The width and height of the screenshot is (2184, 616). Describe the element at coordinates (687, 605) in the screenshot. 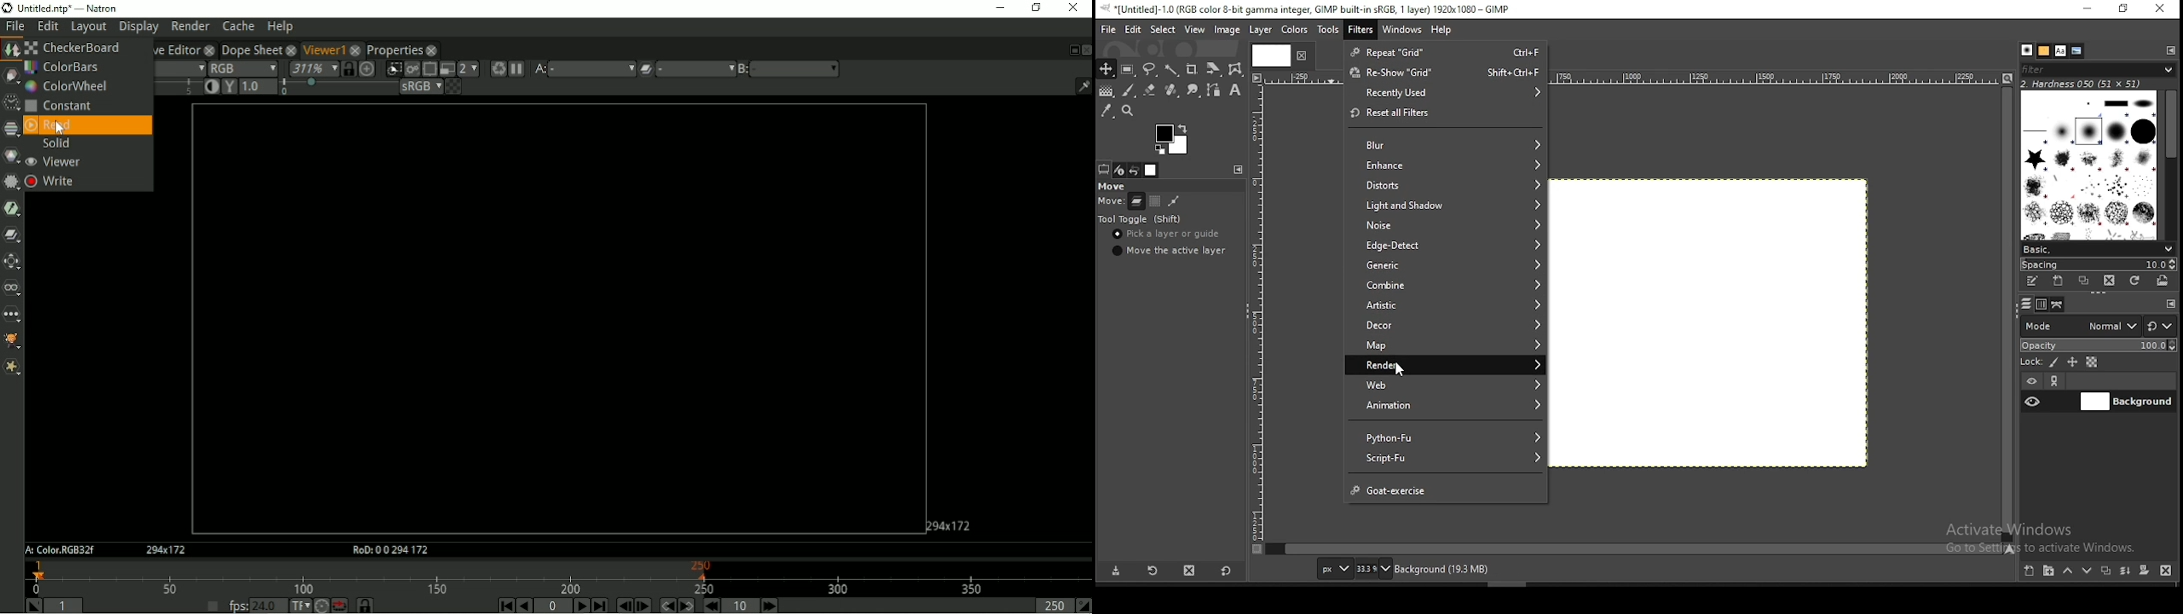

I see `Next keyframe` at that location.